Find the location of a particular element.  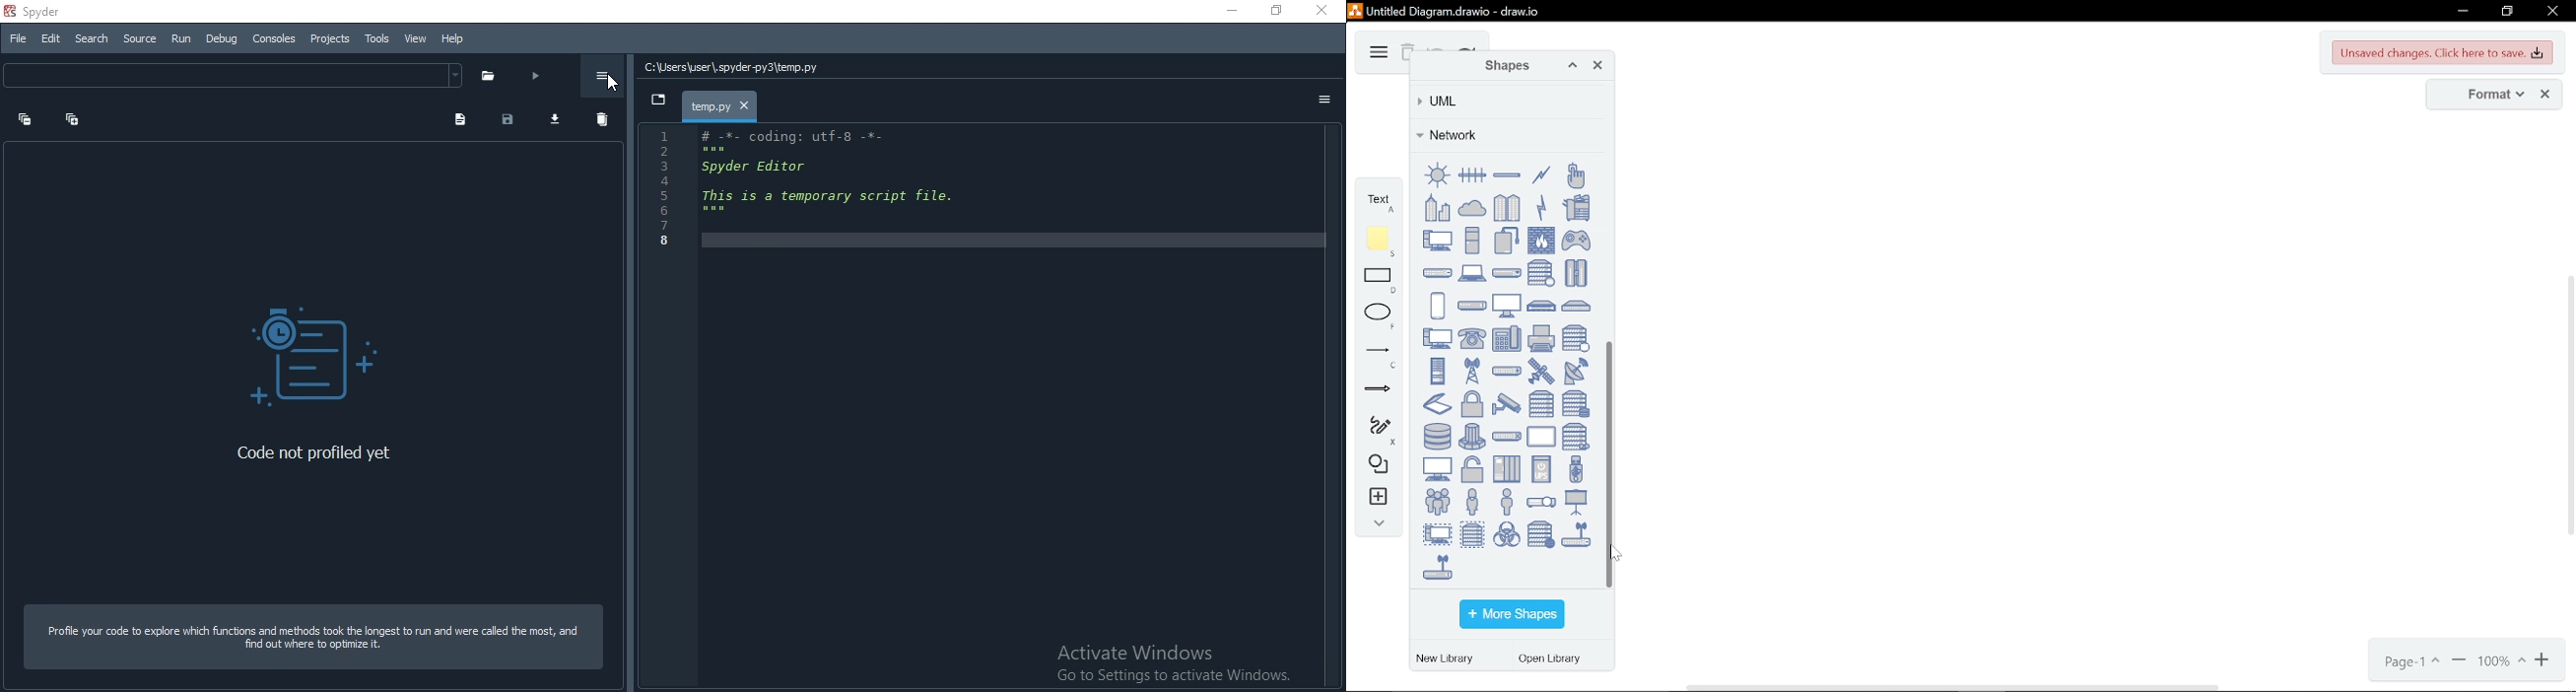

page is located at coordinates (2410, 662).